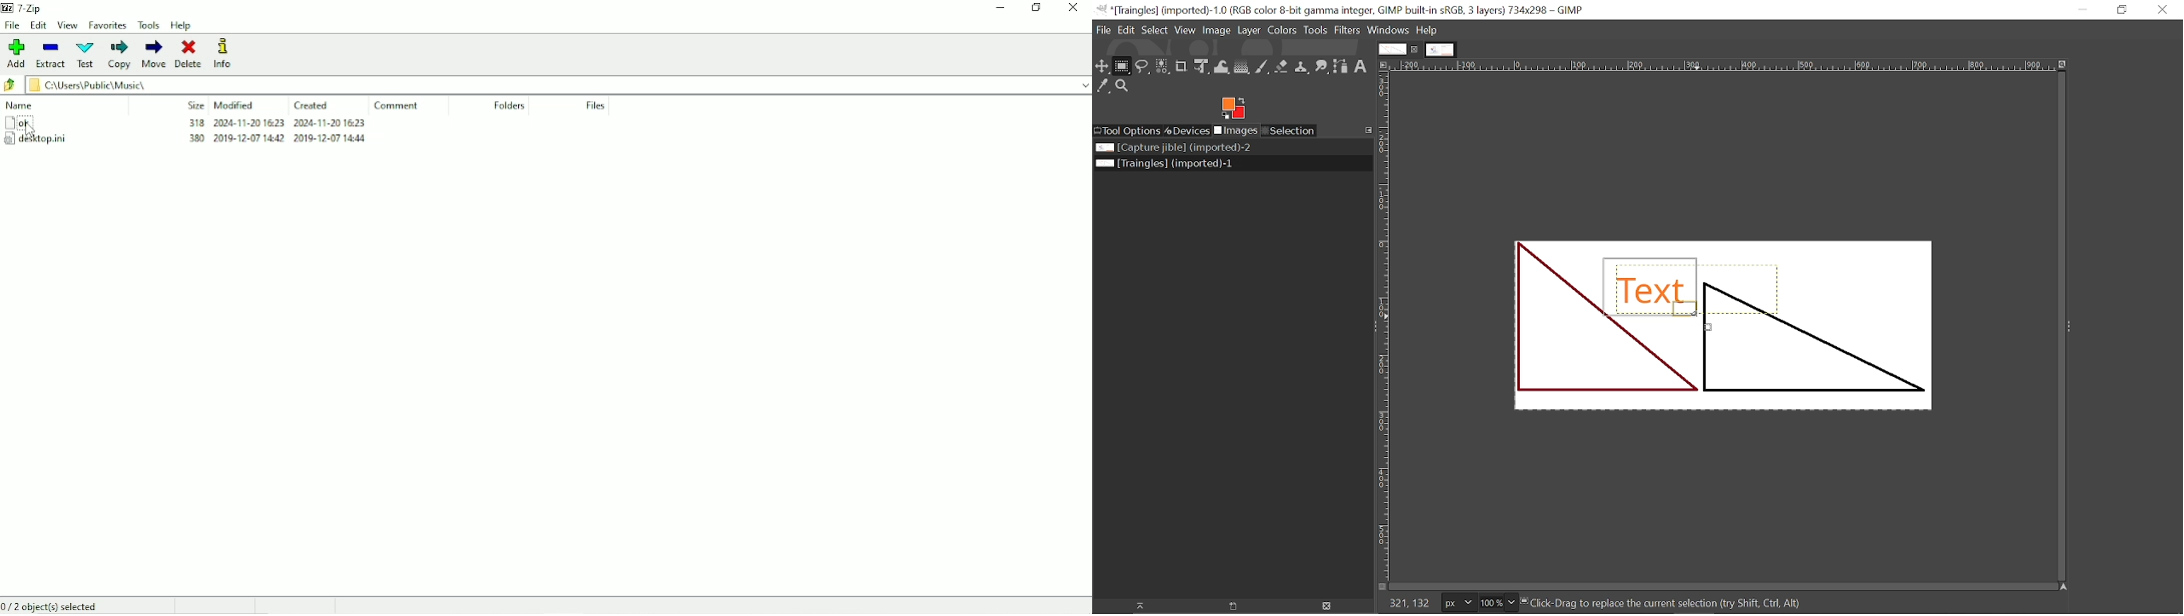 The image size is (2184, 616). I want to click on 0/2 object(S) selected, so click(53, 605).